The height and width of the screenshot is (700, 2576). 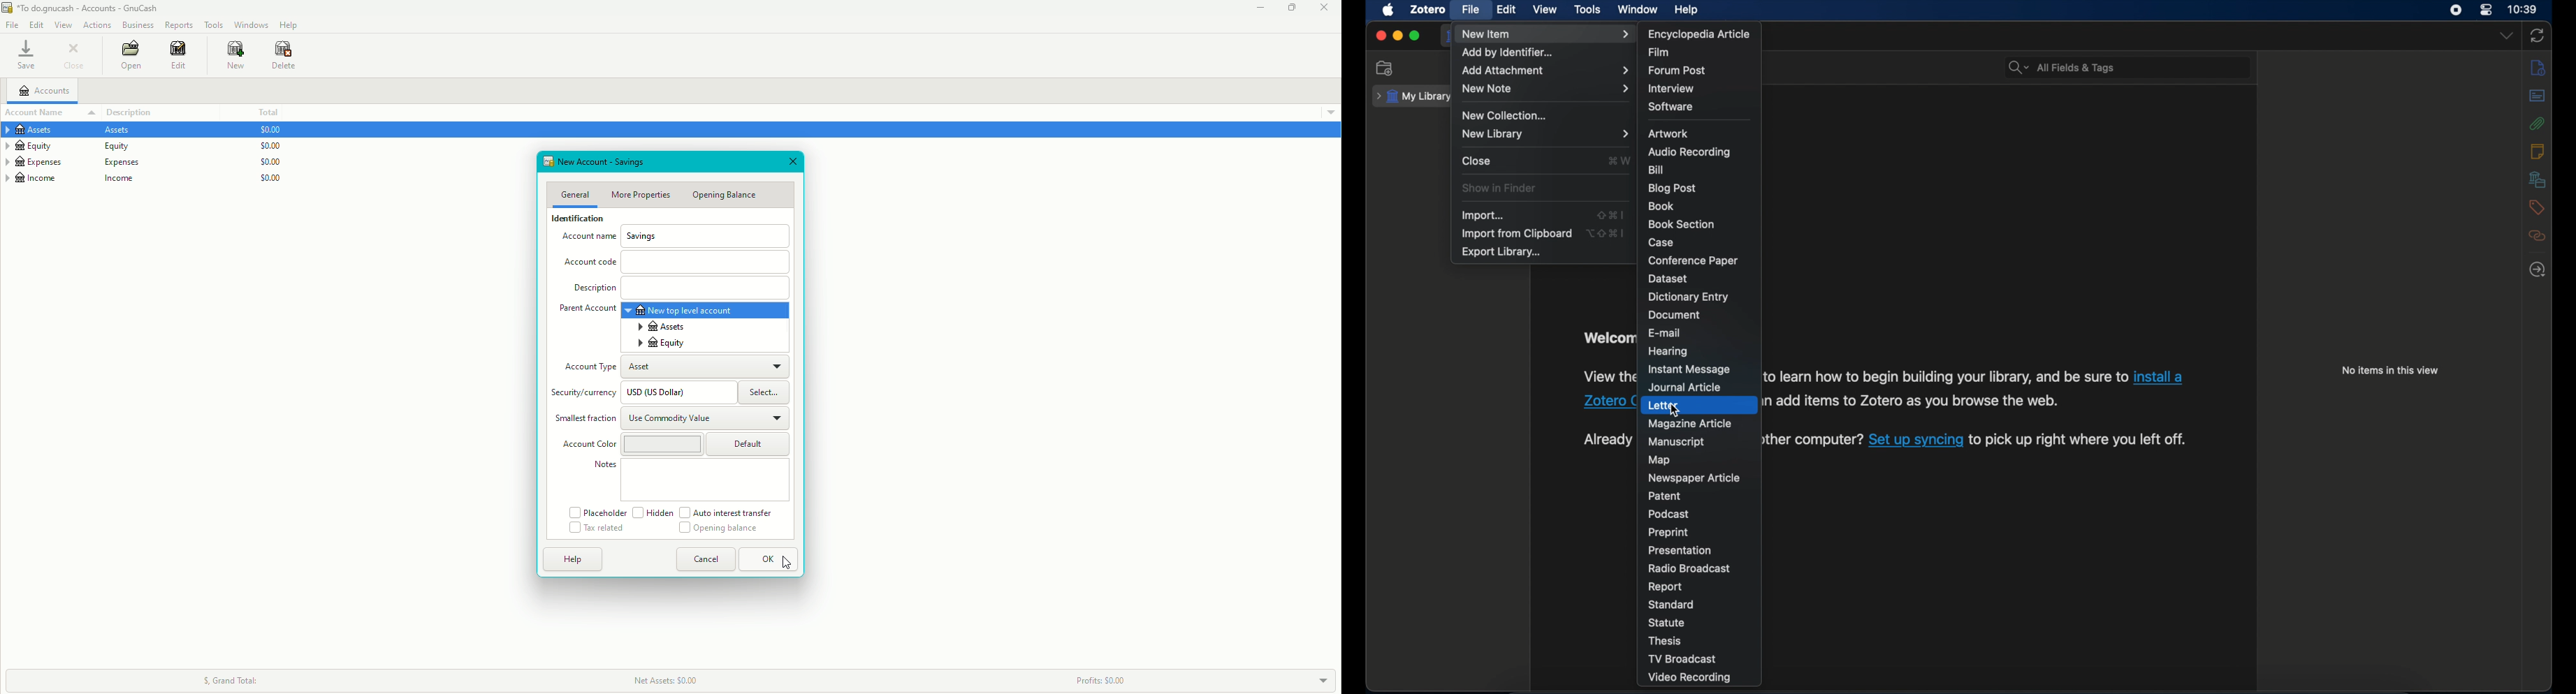 I want to click on related, so click(x=2538, y=236).